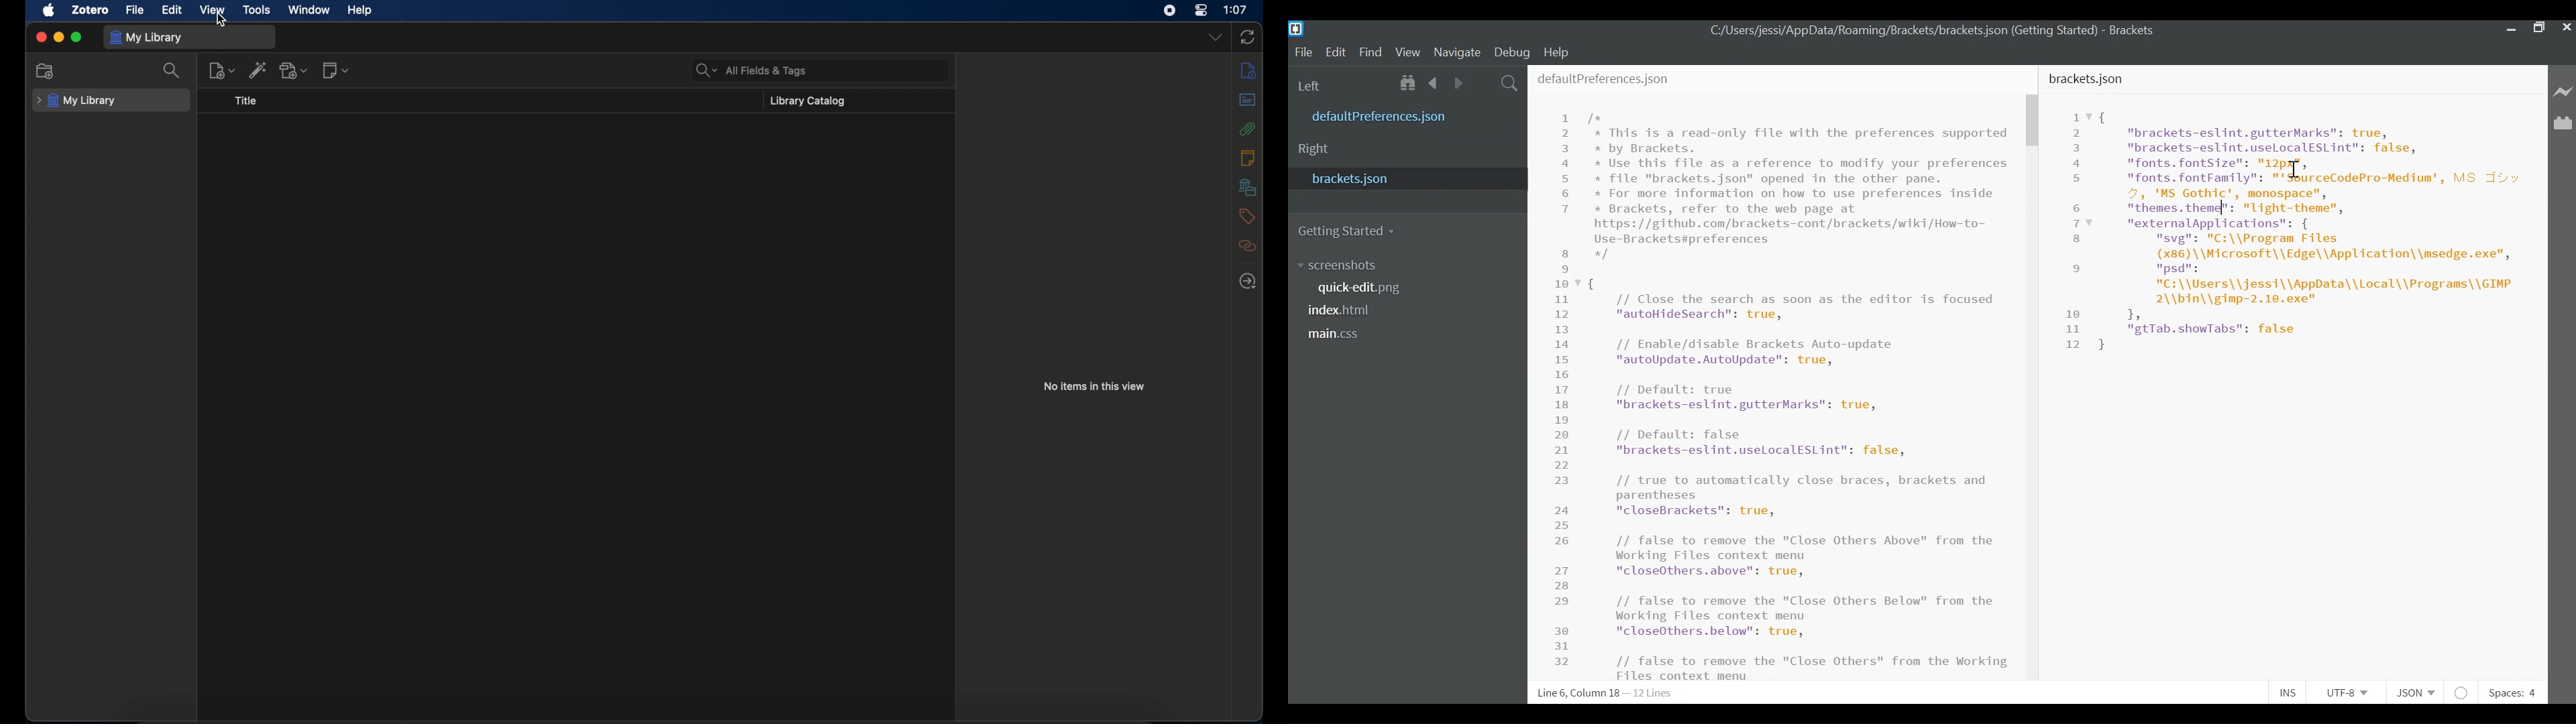 The image size is (2576, 728). I want to click on main.css, so click(1338, 335).